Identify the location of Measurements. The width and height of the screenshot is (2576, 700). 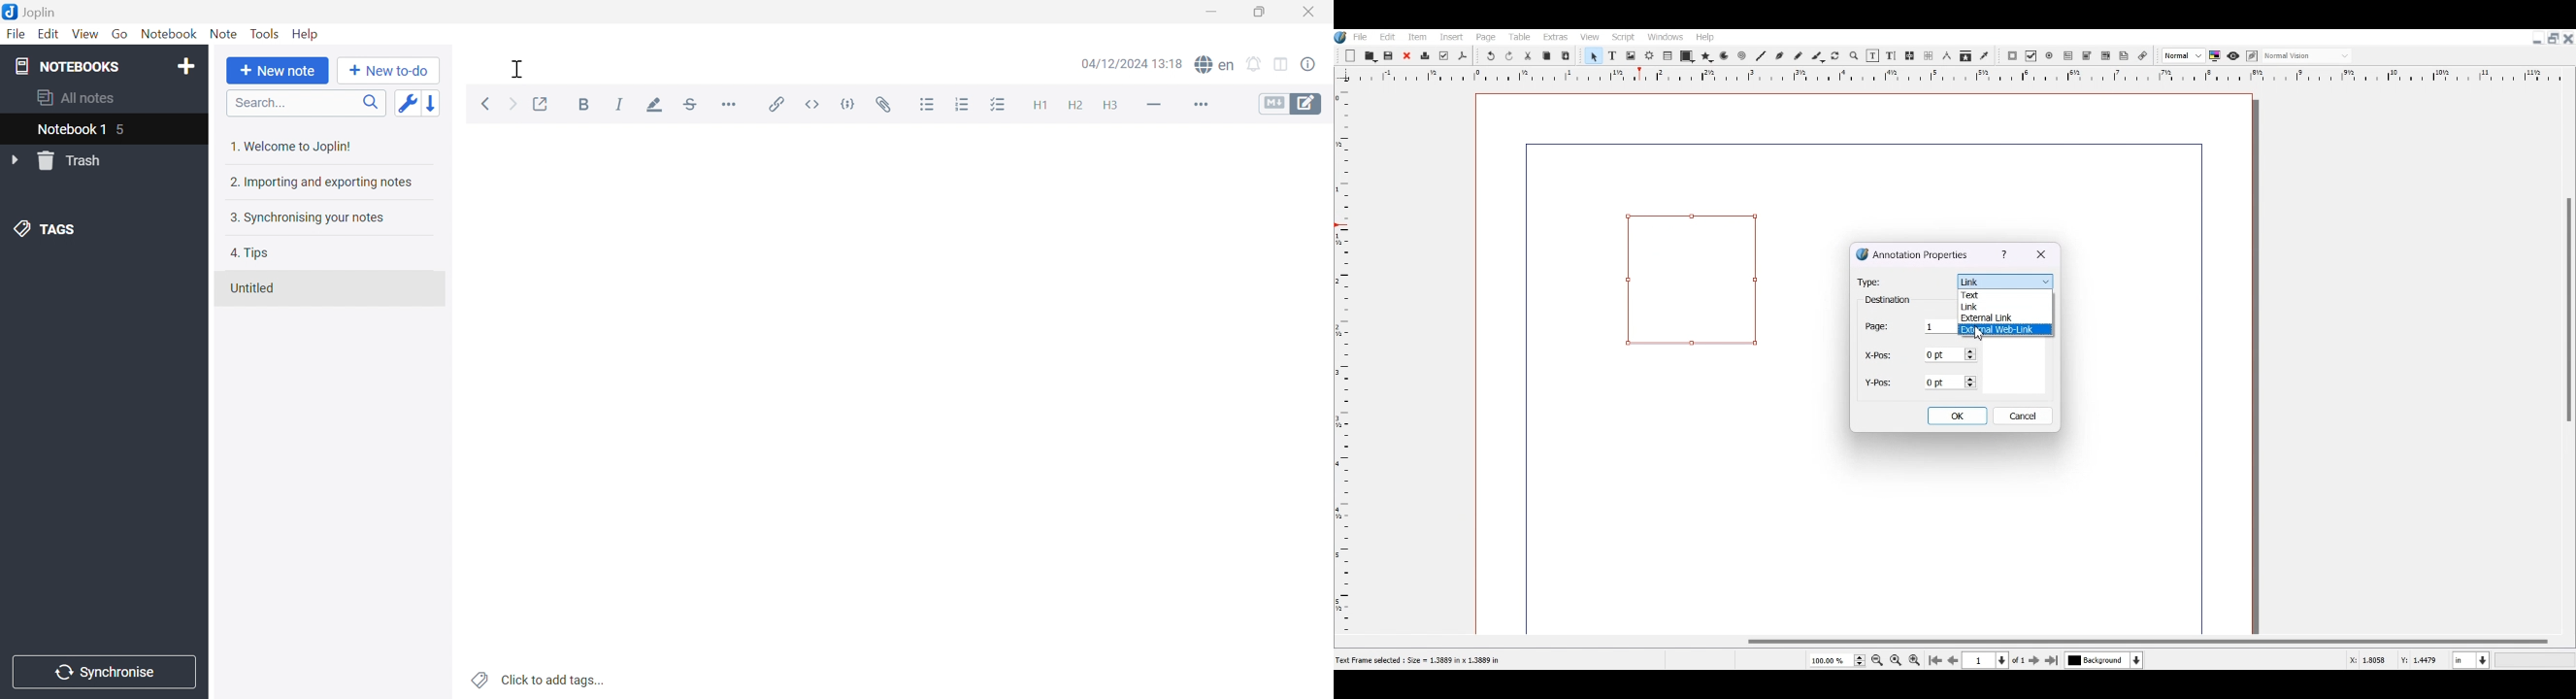
(1946, 56).